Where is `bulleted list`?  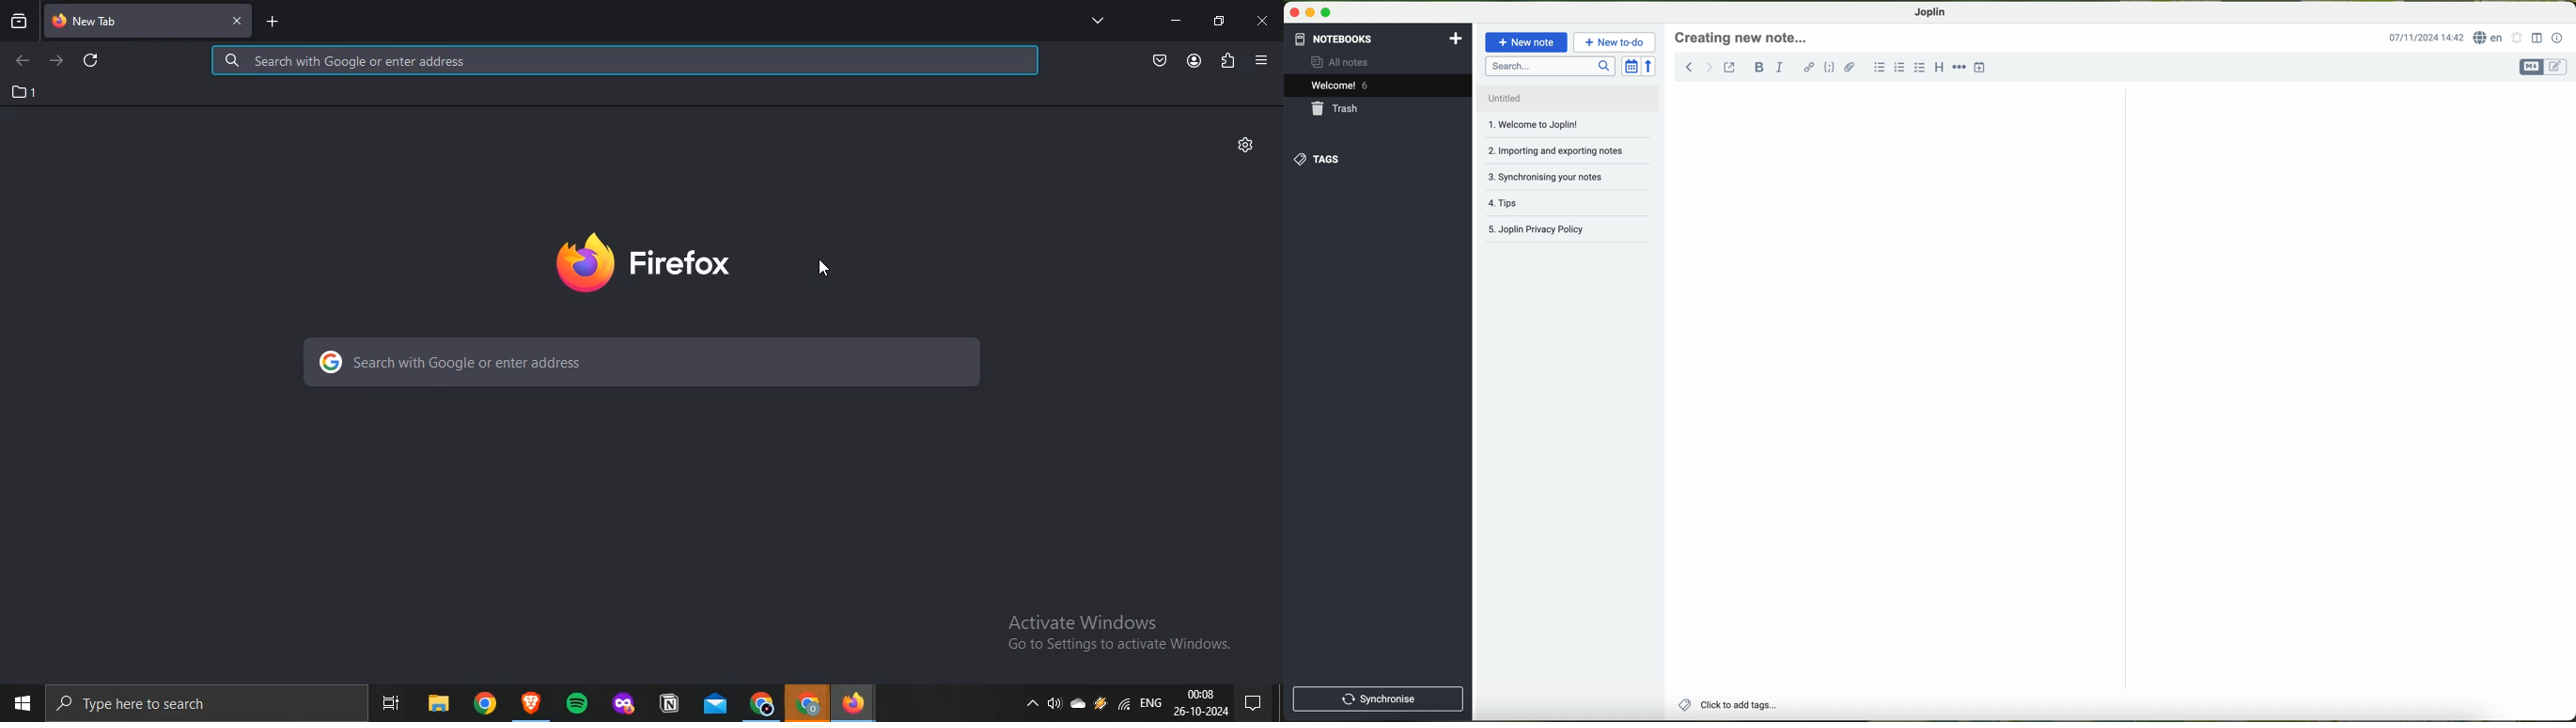
bulleted list is located at coordinates (1879, 68).